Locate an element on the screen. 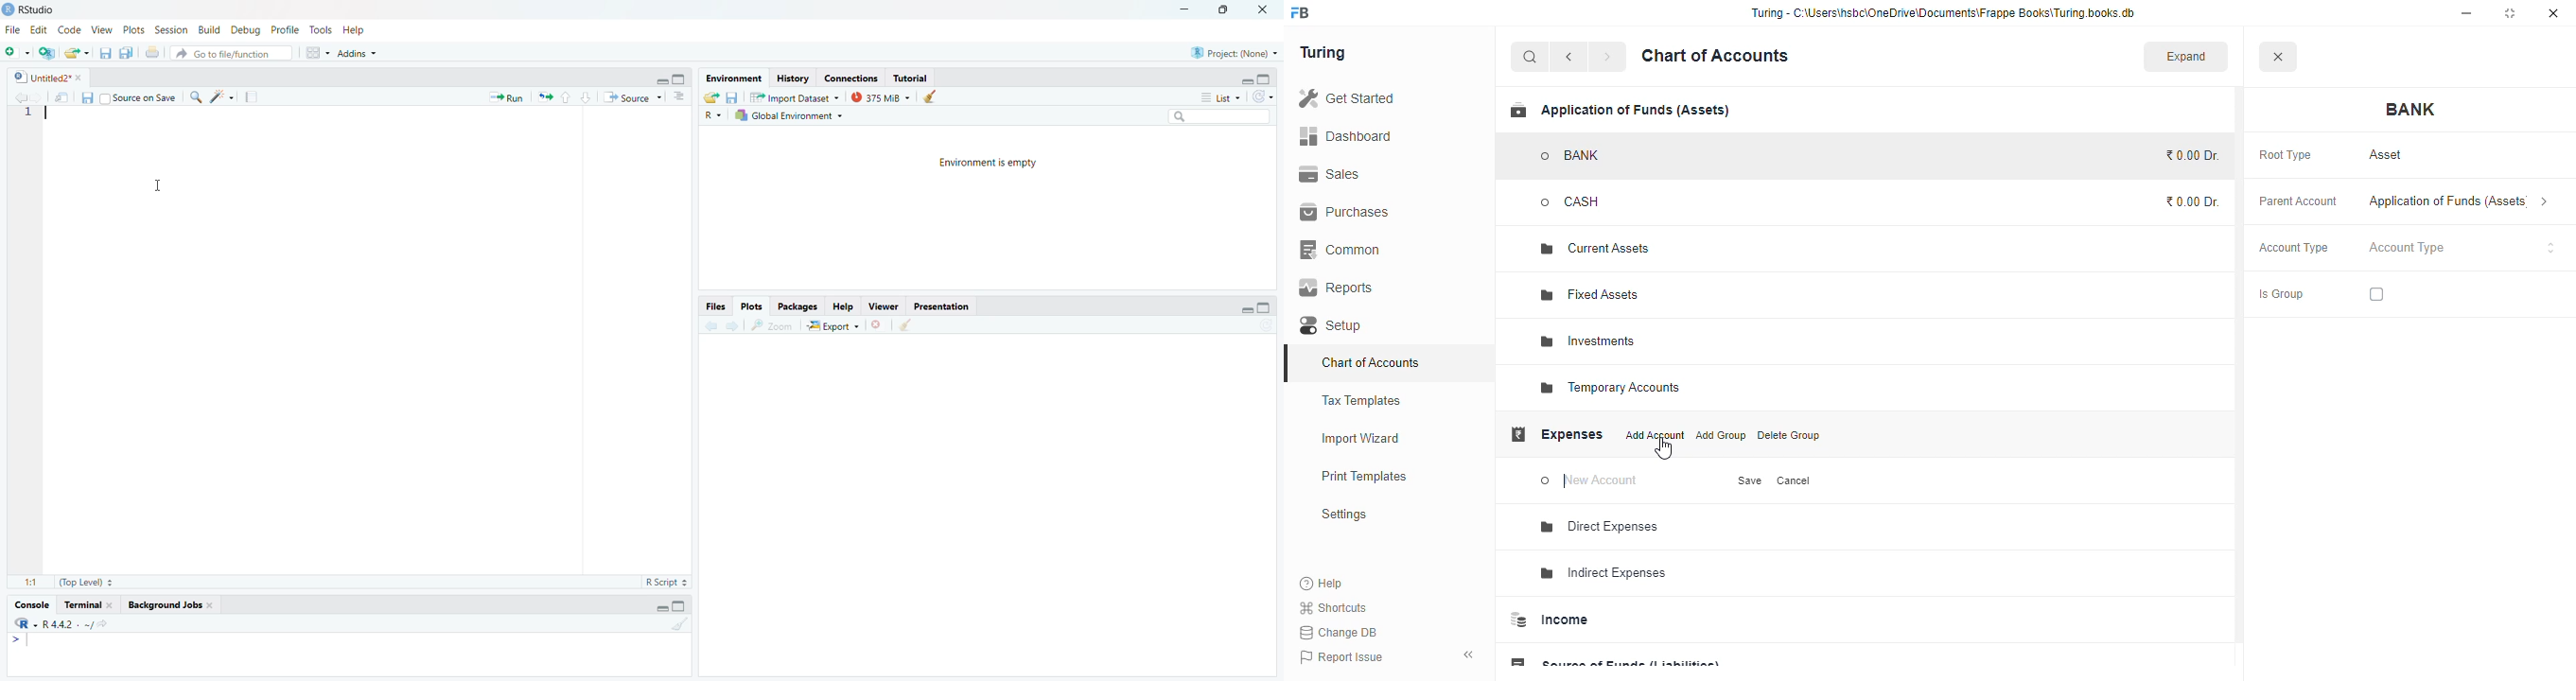 The width and height of the screenshot is (2576, 700). ₹0.00 Dr. is located at coordinates (2189, 155).